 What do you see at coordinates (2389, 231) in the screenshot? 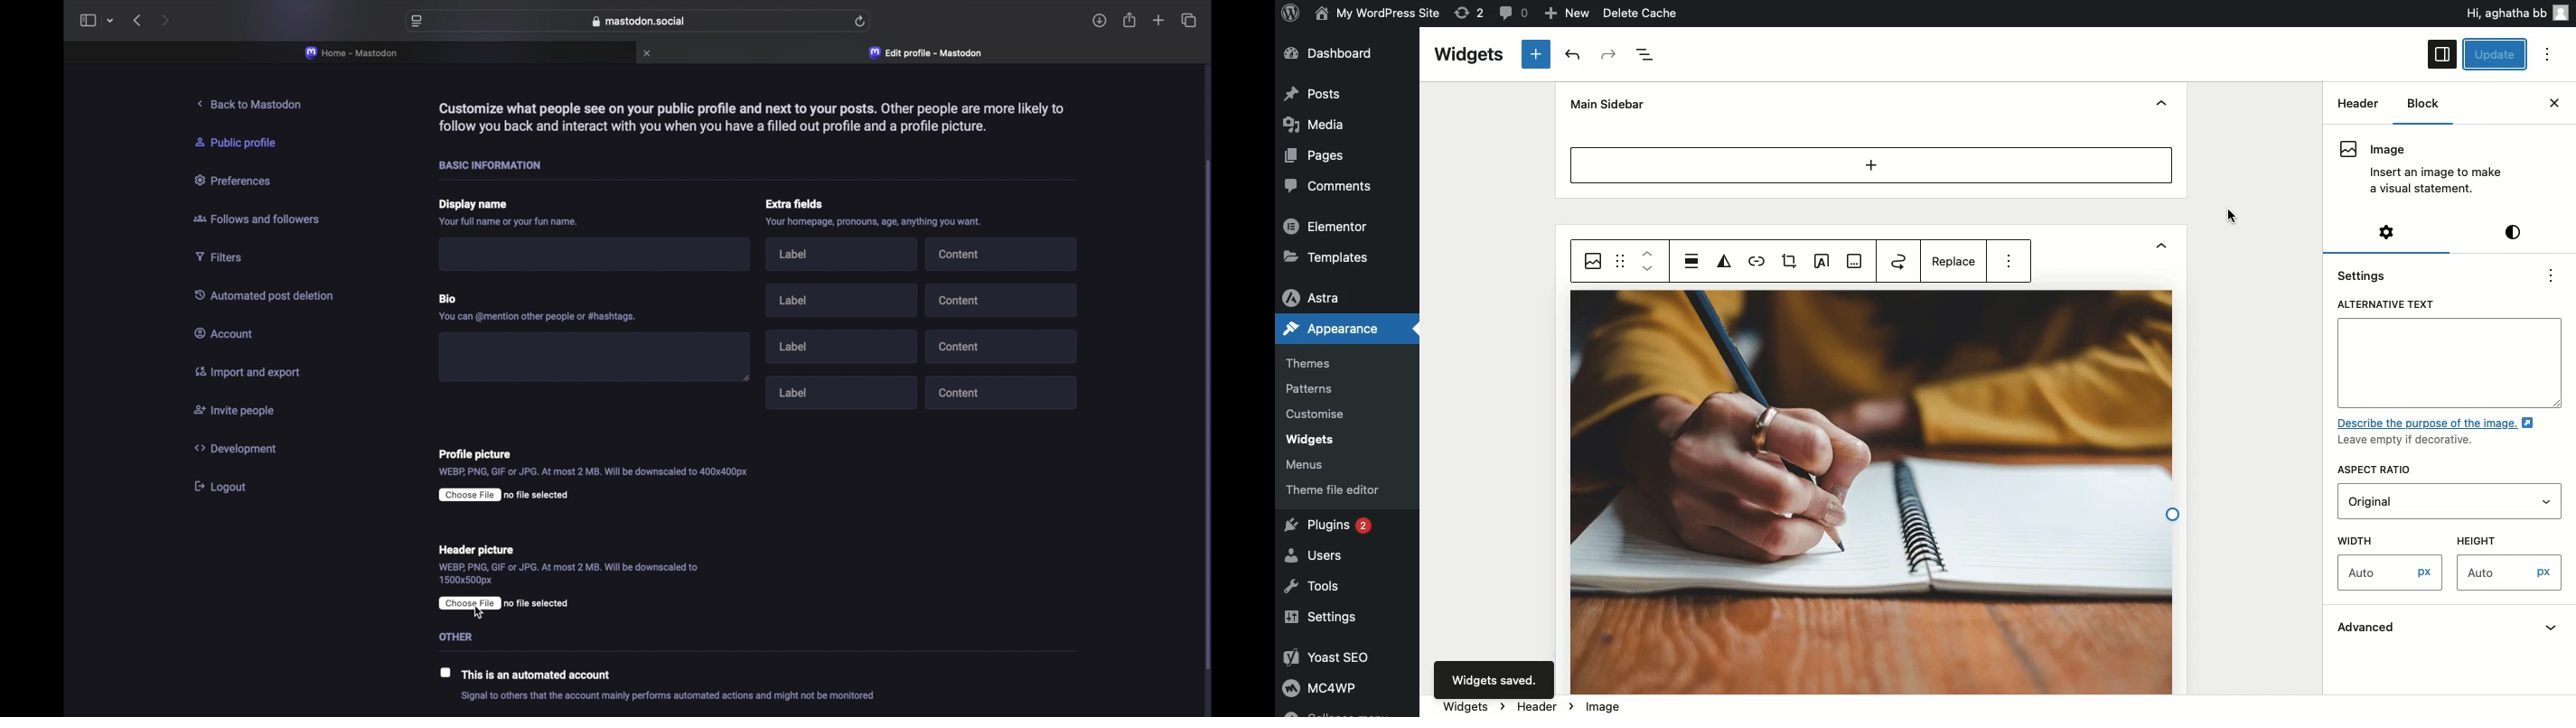
I see `Settings` at bounding box center [2389, 231].